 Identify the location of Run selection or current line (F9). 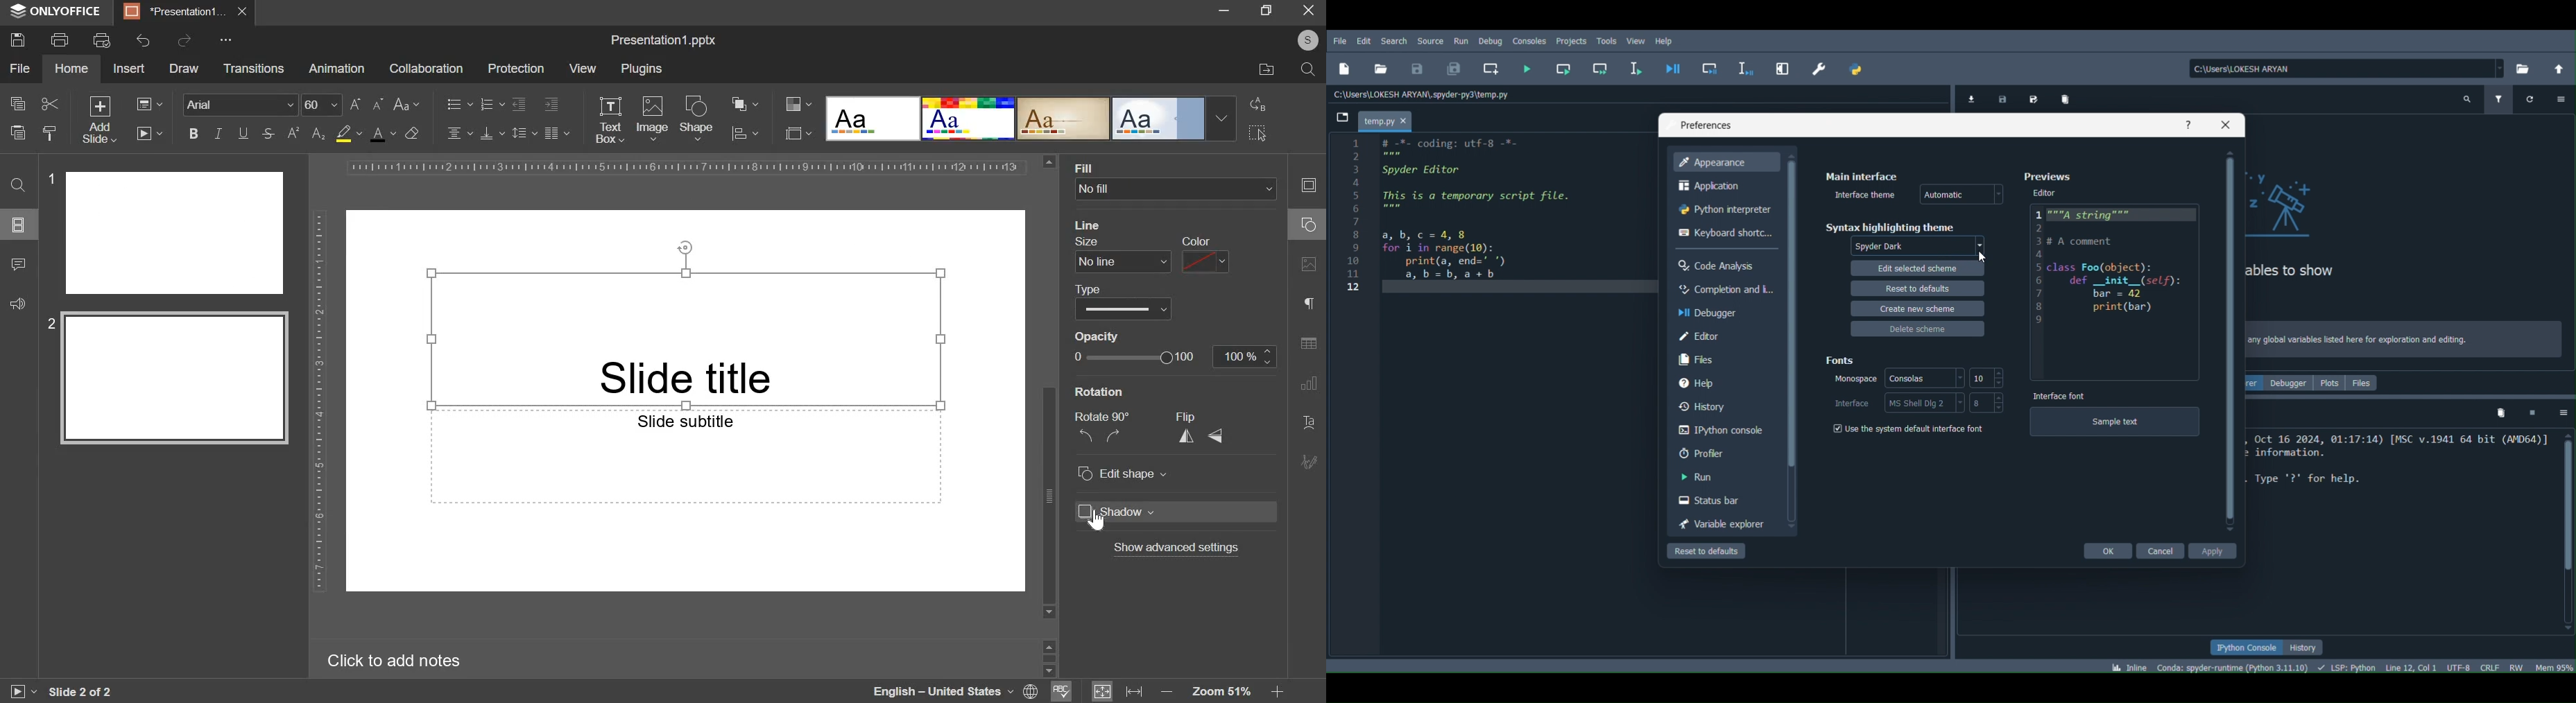
(1634, 67).